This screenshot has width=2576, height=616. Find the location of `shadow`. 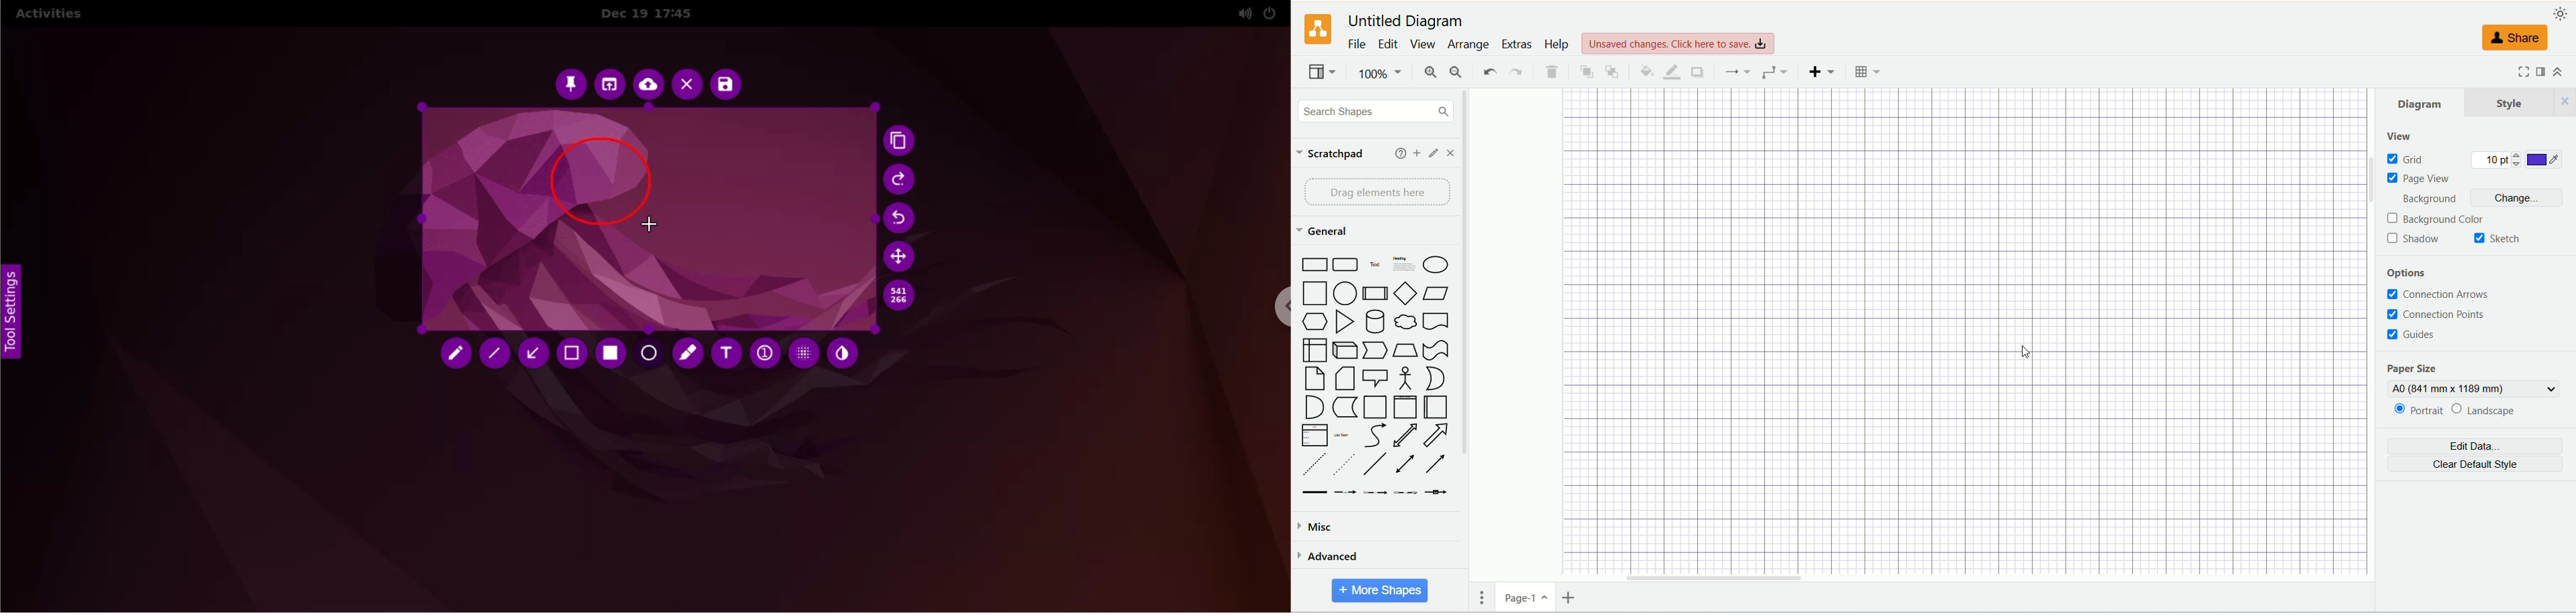

shadow is located at coordinates (2414, 240).